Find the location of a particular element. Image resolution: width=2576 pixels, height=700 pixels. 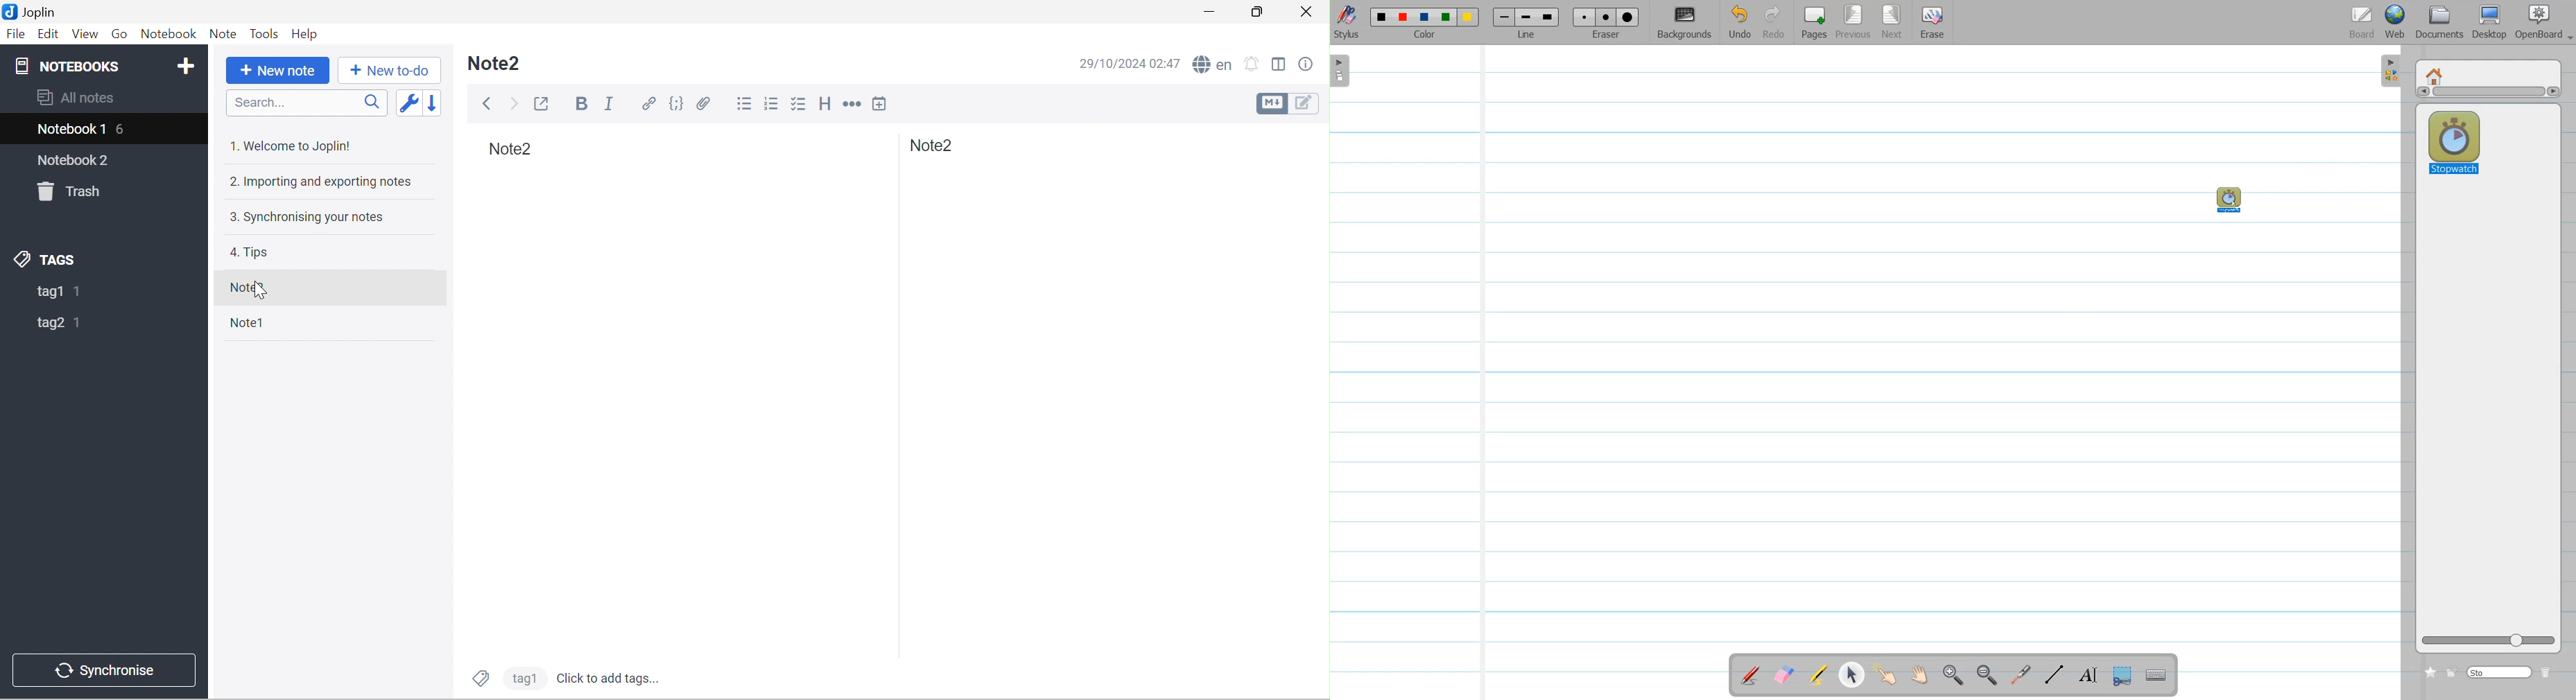

Back is located at coordinates (487, 103).